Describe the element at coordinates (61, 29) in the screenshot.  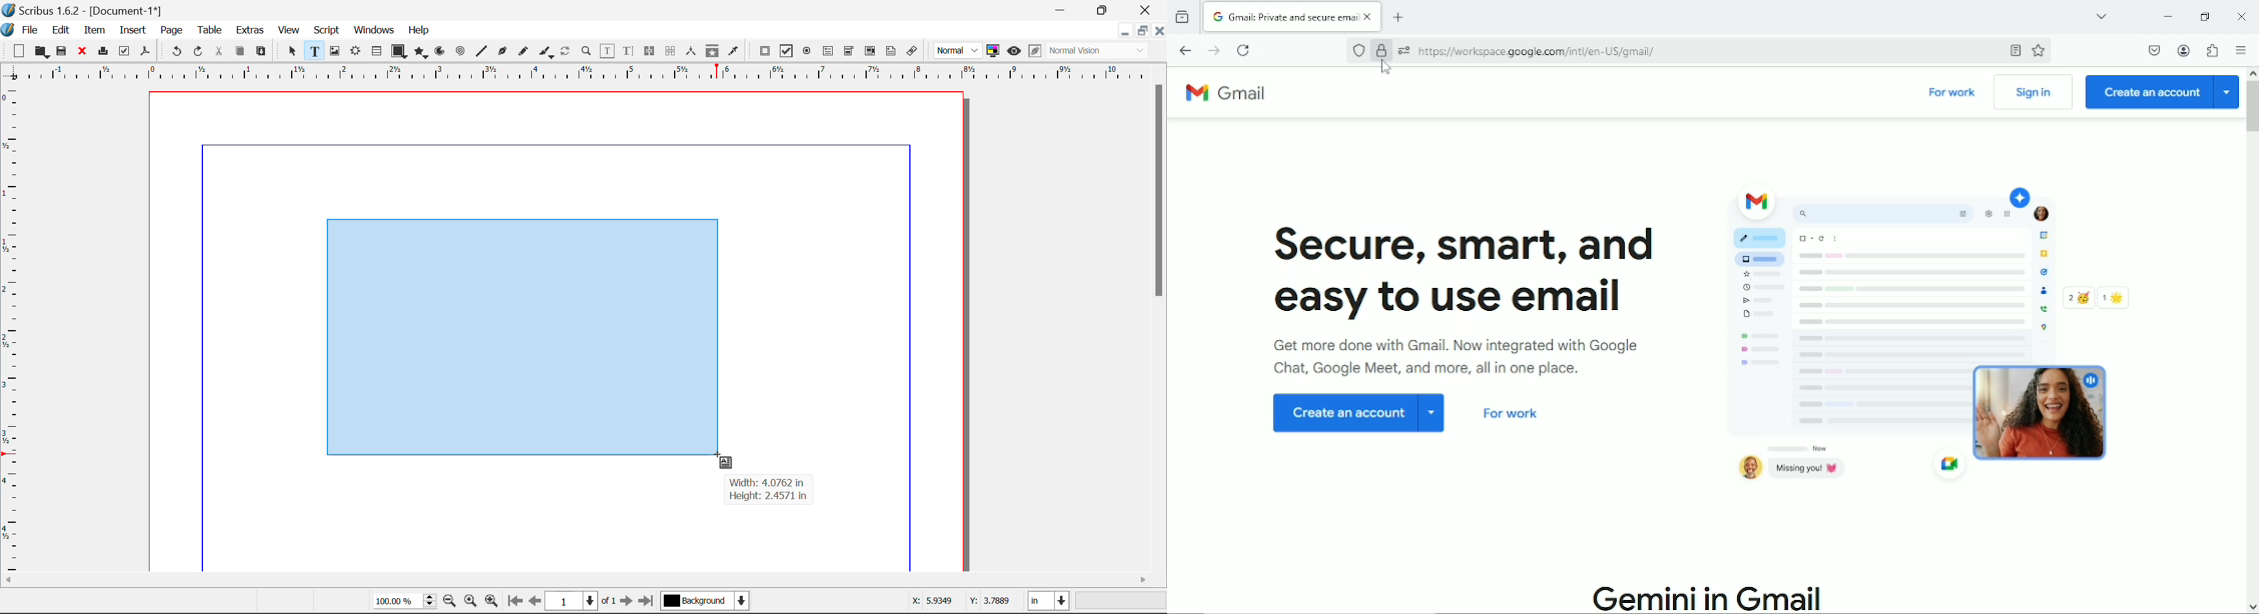
I see `Edit` at that location.